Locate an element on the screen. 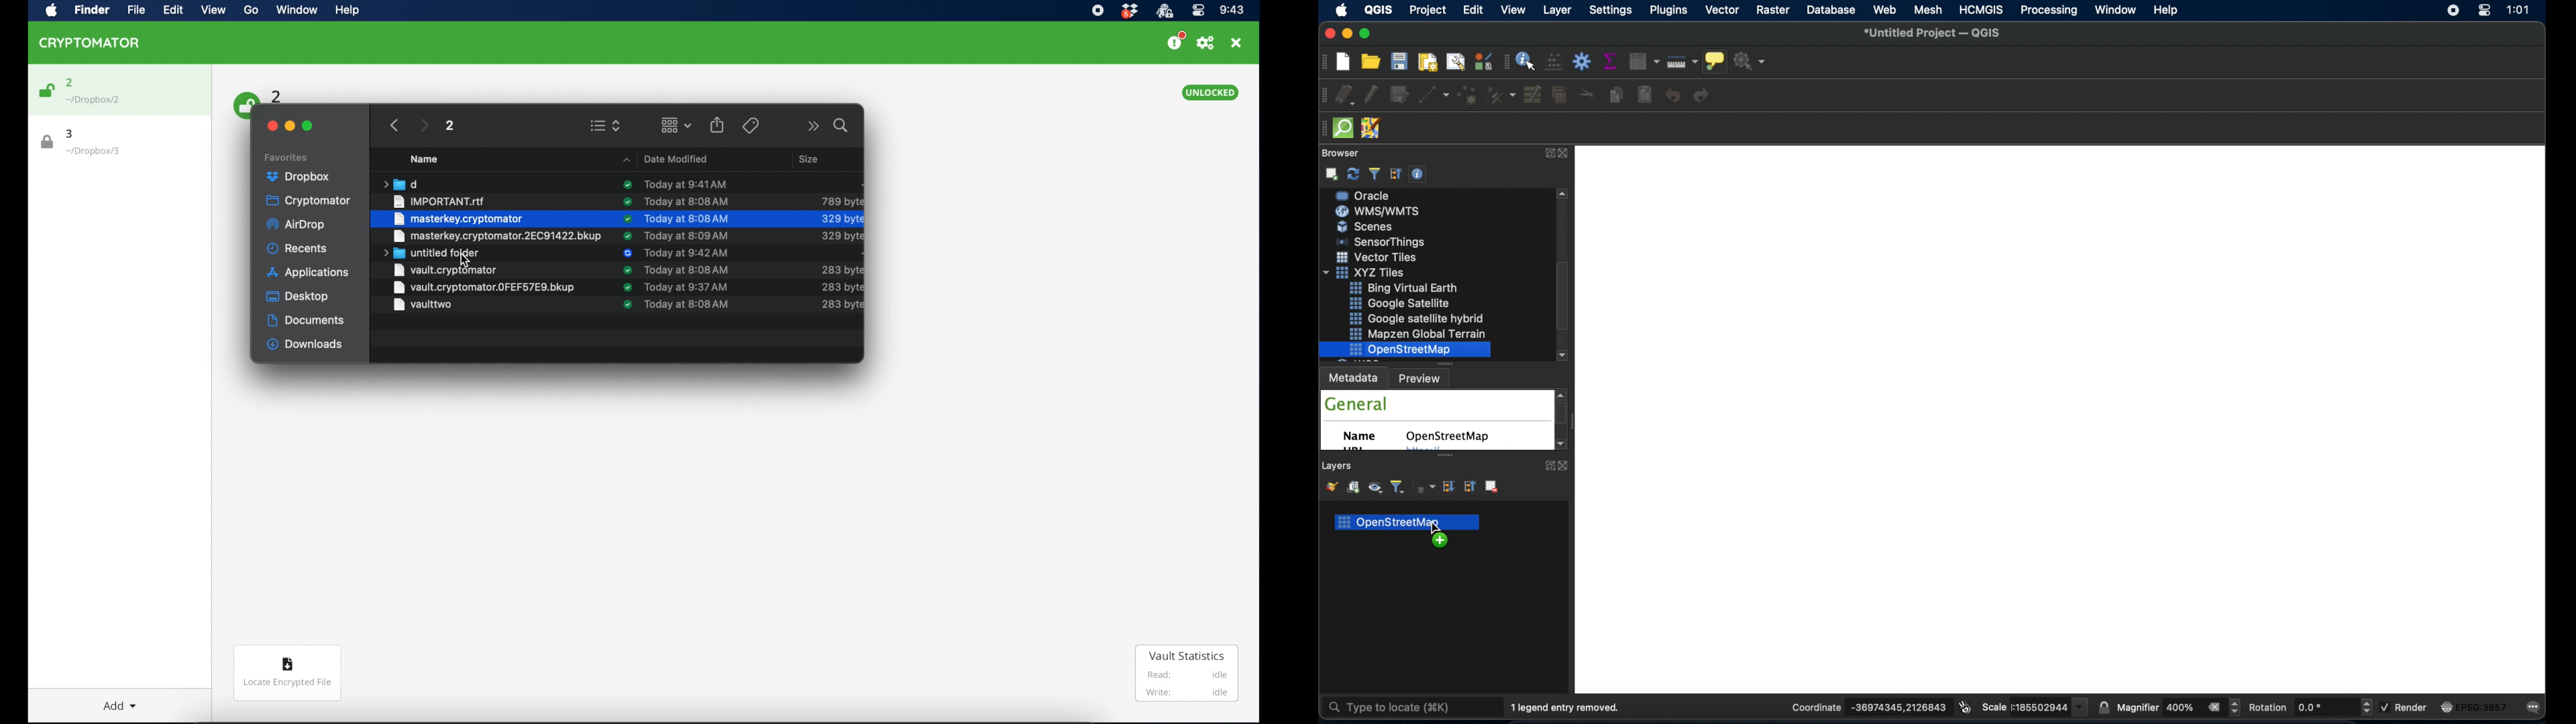 The height and width of the screenshot is (728, 2576). filter legend is located at coordinates (1397, 487).